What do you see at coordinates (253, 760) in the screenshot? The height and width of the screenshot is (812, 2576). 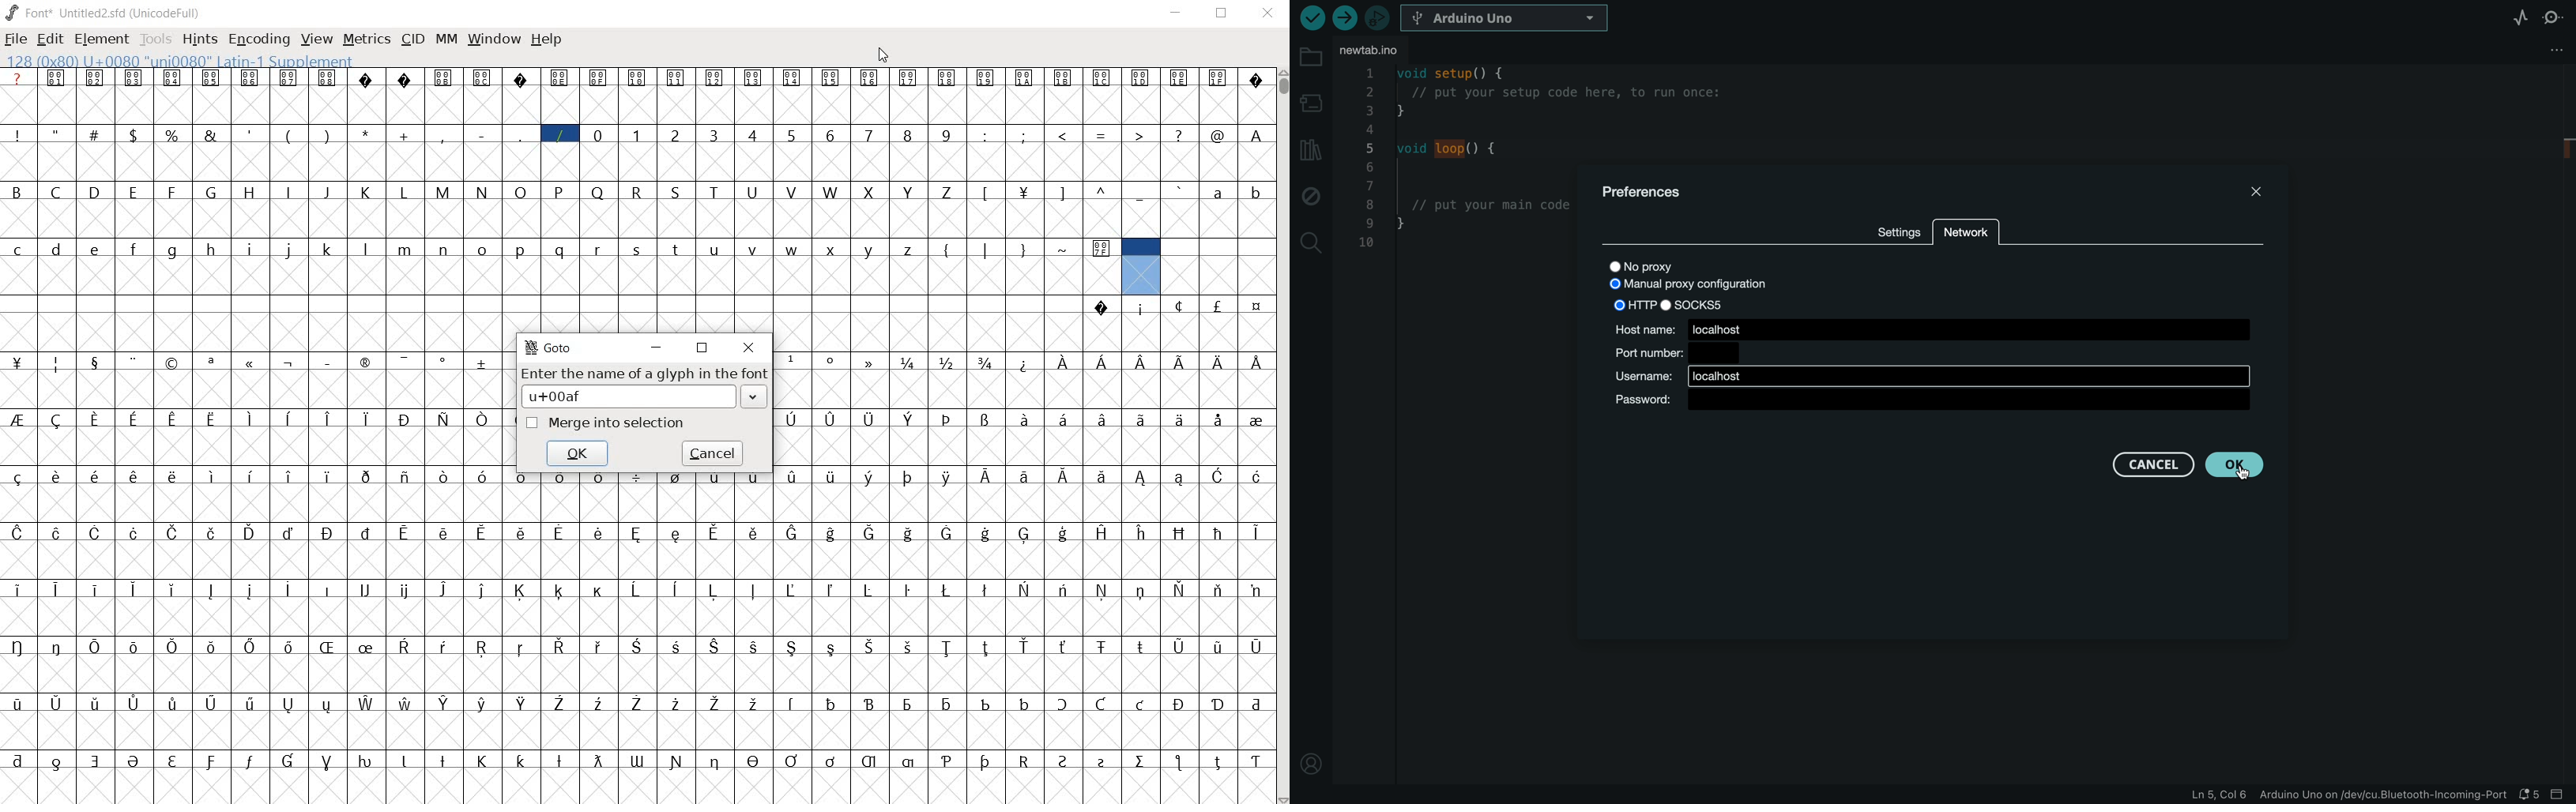 I see `Symbol` at bounding box center [253, 760].